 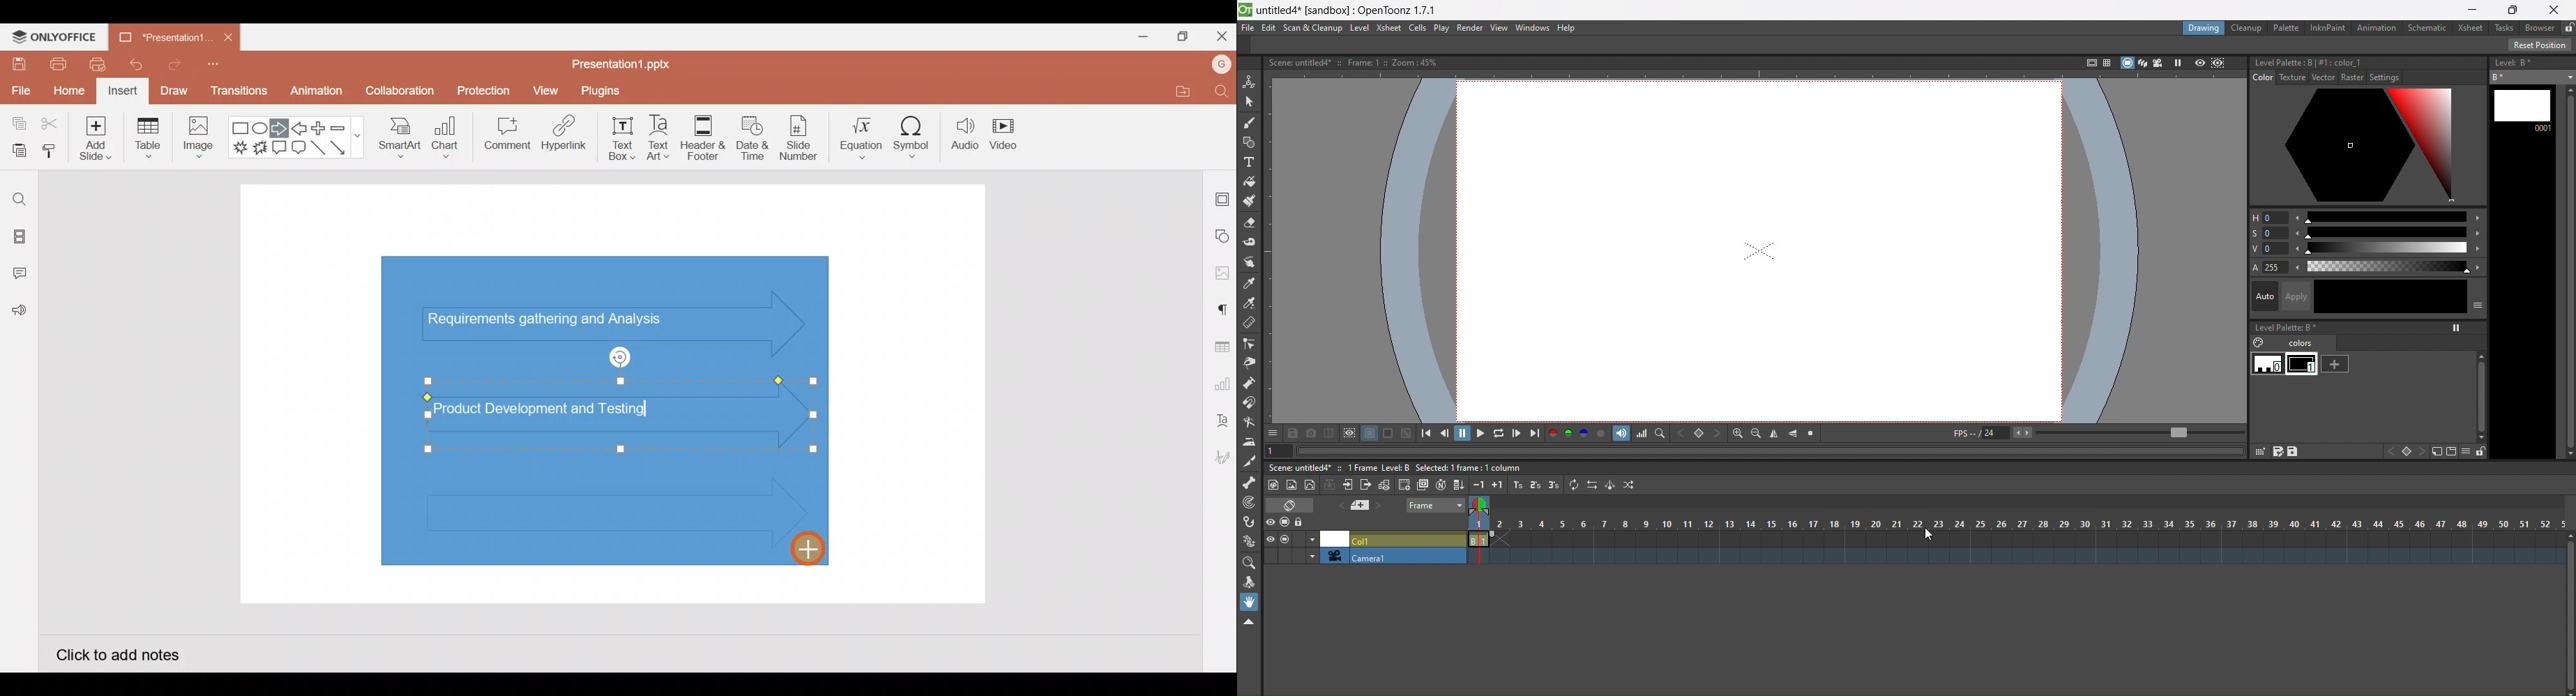 I want to click on Video, so click(x=1005, y=131).